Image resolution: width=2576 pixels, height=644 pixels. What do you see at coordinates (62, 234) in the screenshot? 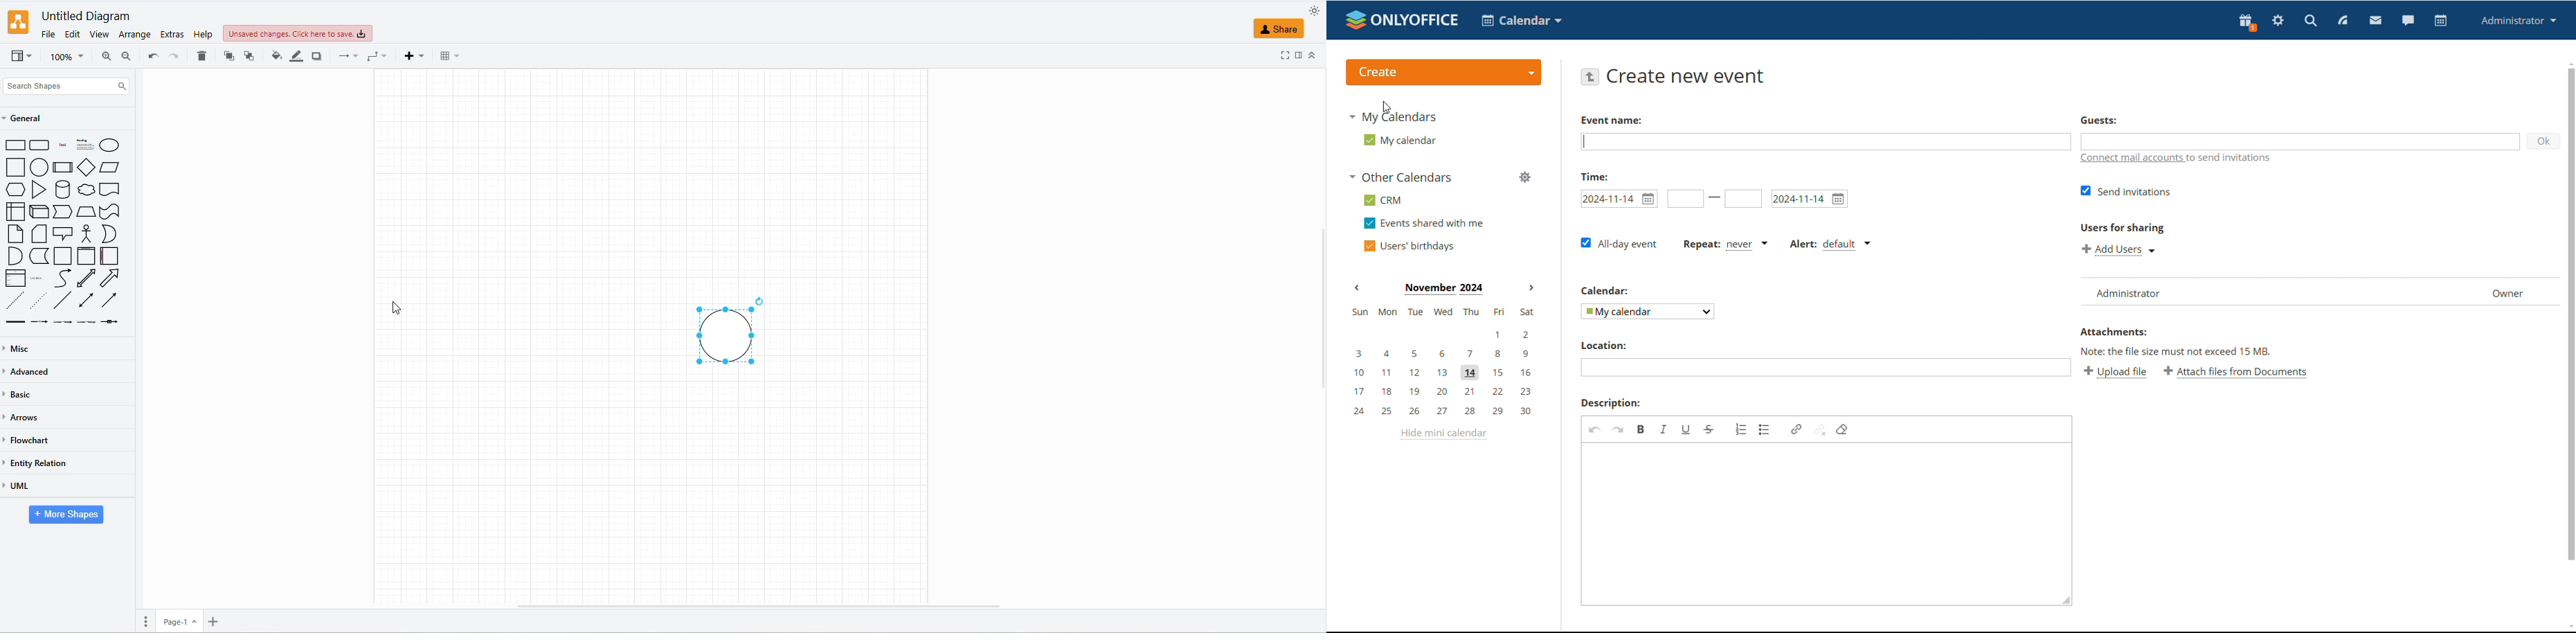
I see `CALLOUT` at bounding box center [62, 234].